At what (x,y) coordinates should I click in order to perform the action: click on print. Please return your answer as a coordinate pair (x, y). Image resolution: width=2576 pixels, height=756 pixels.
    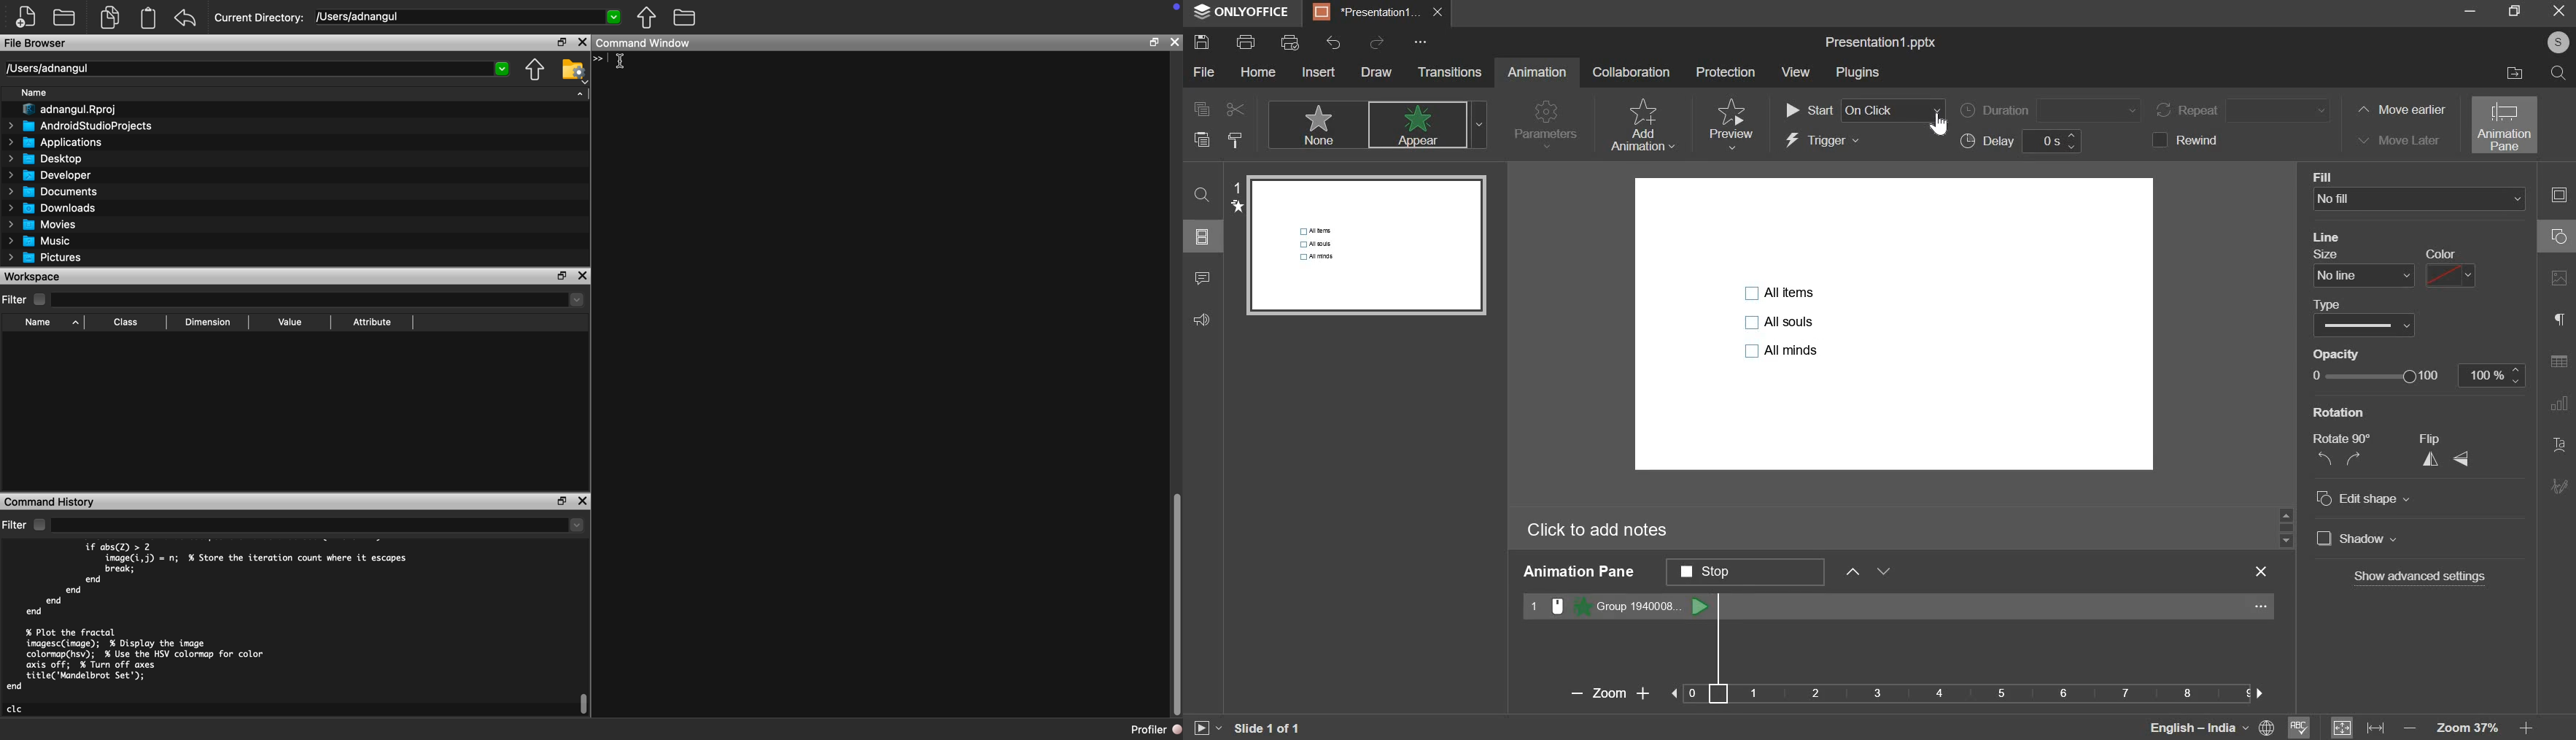
    Looking at the image, I should click on (1246, 41).